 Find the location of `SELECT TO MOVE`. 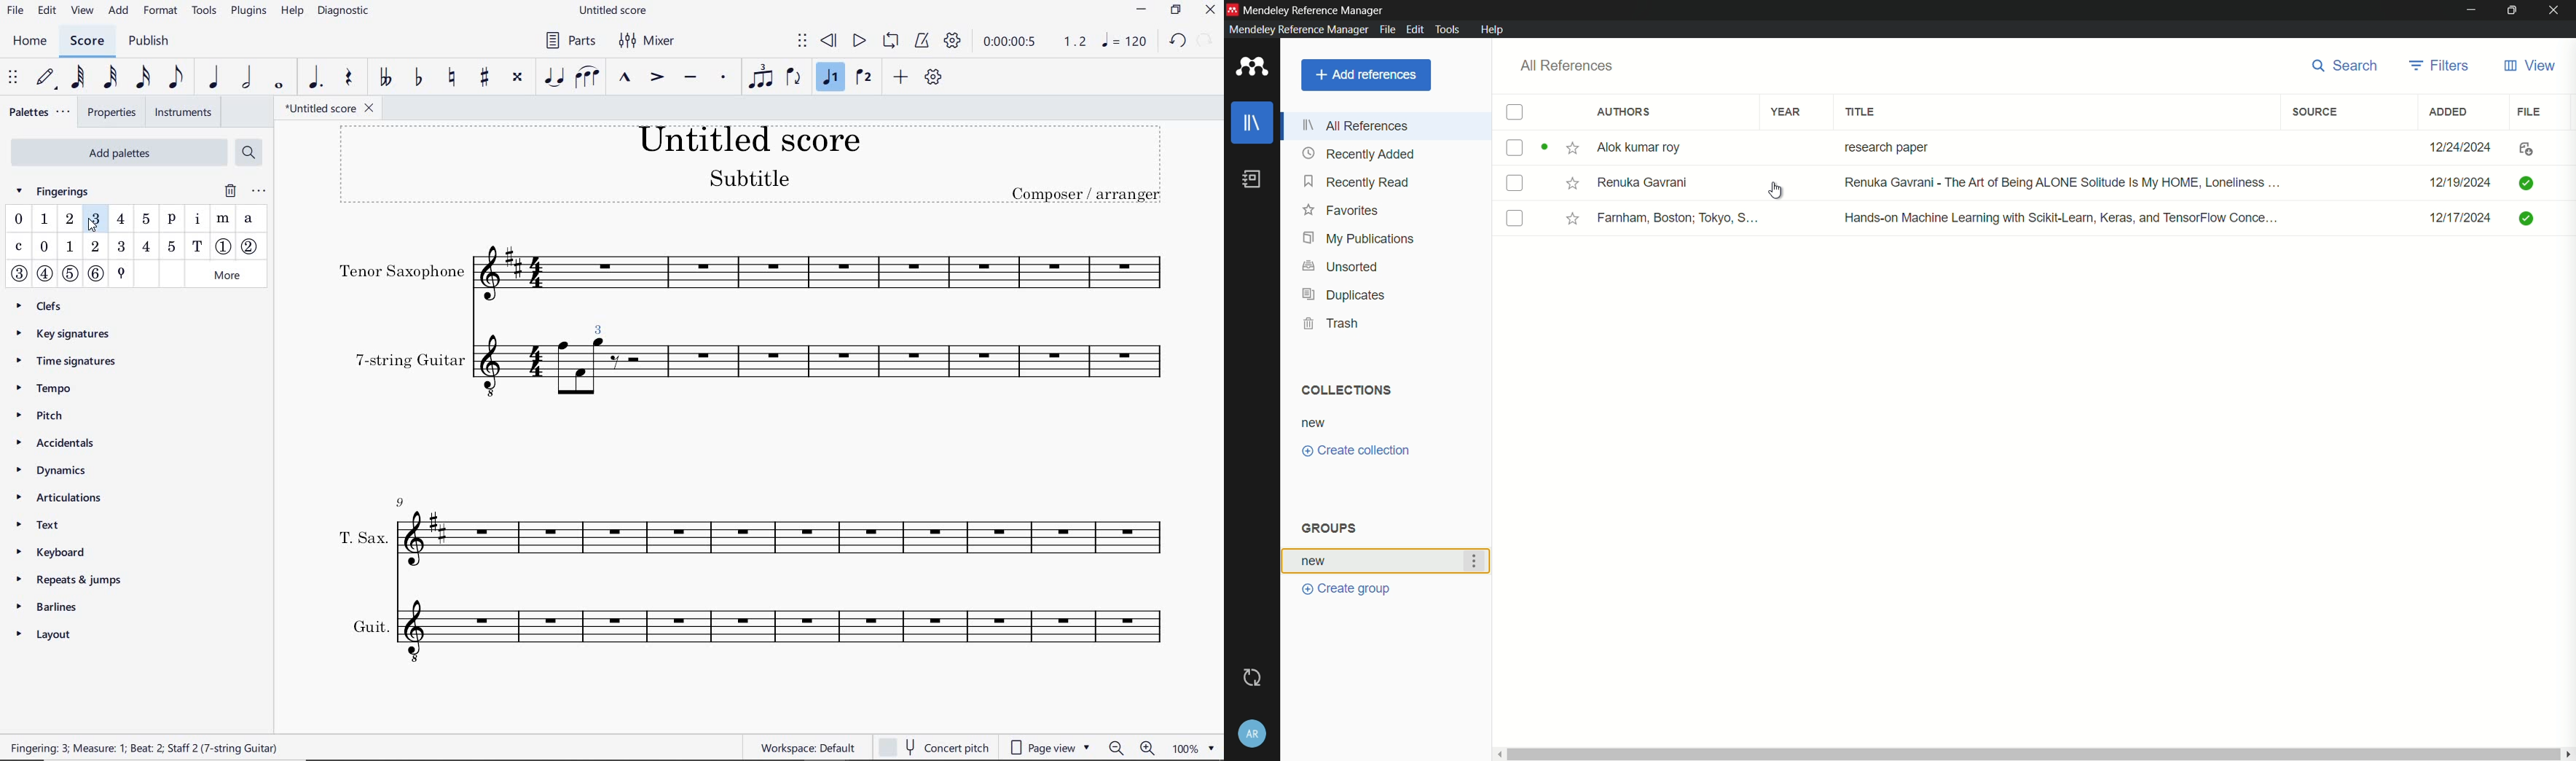

SELECT TO MOVE is located at coordinates (804, 42).